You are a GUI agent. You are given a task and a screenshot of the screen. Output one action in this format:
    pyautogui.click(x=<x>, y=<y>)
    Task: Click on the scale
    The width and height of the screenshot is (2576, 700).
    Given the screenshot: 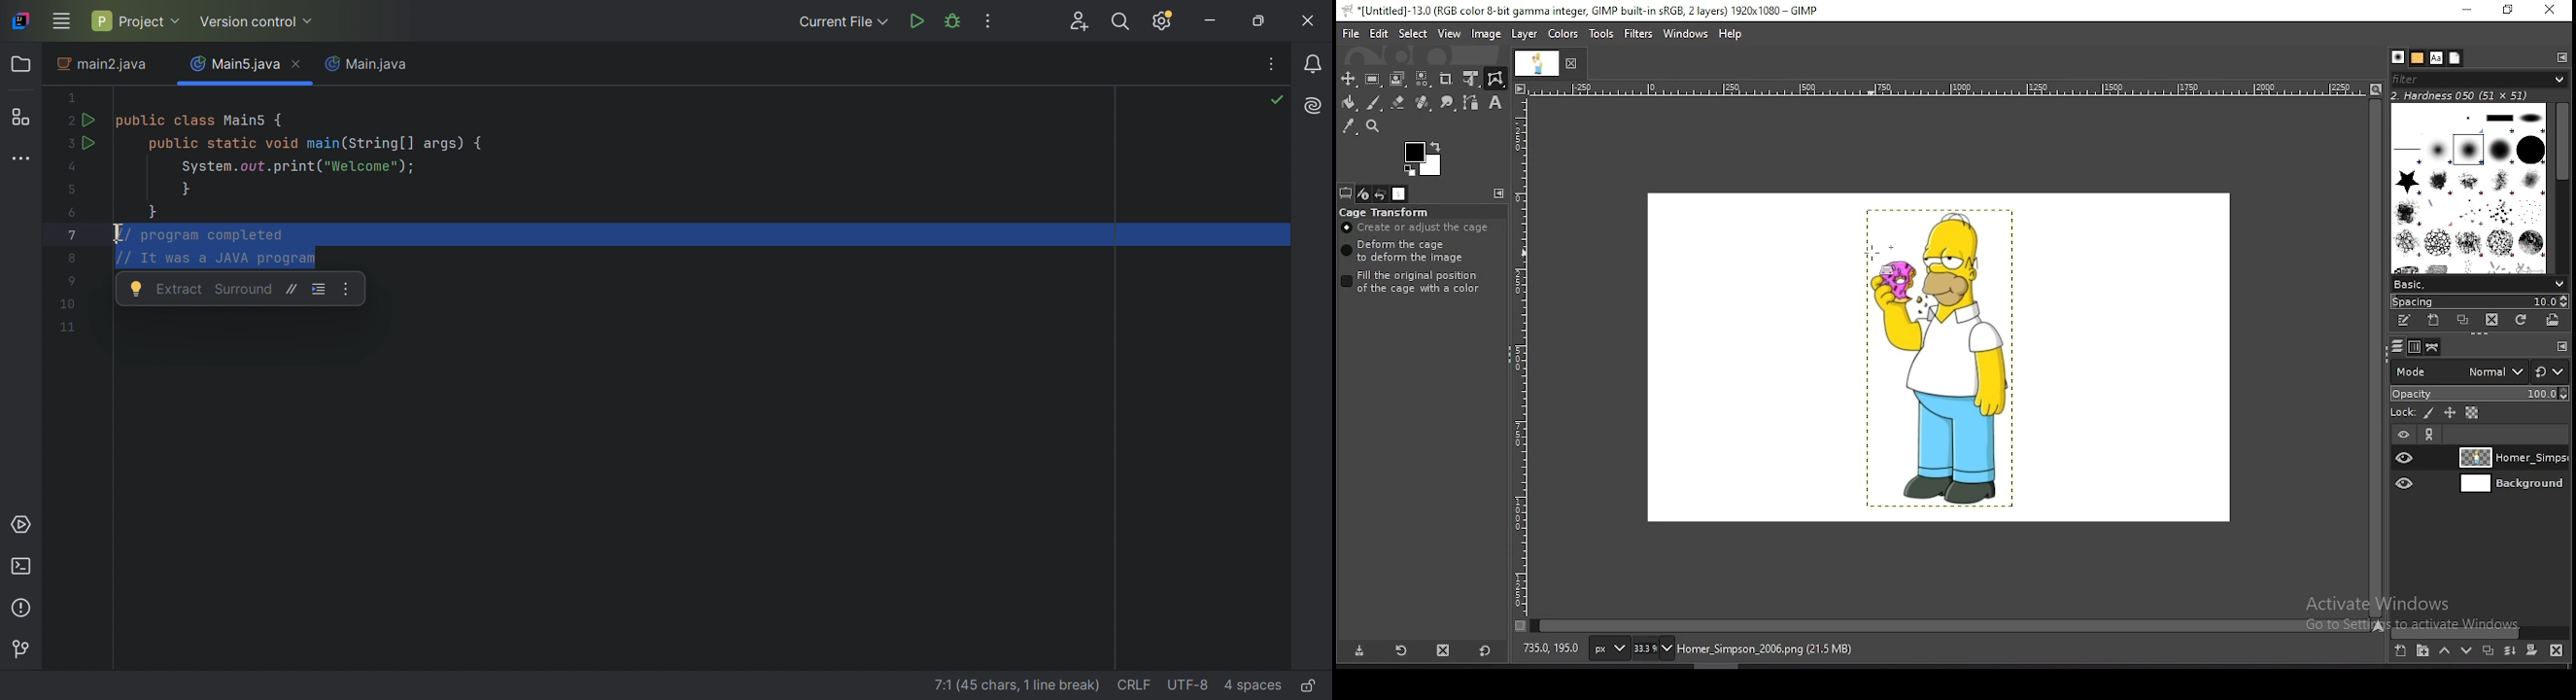 What is the action you would take?
    pyautogui.click(x=1520, y=362)
    